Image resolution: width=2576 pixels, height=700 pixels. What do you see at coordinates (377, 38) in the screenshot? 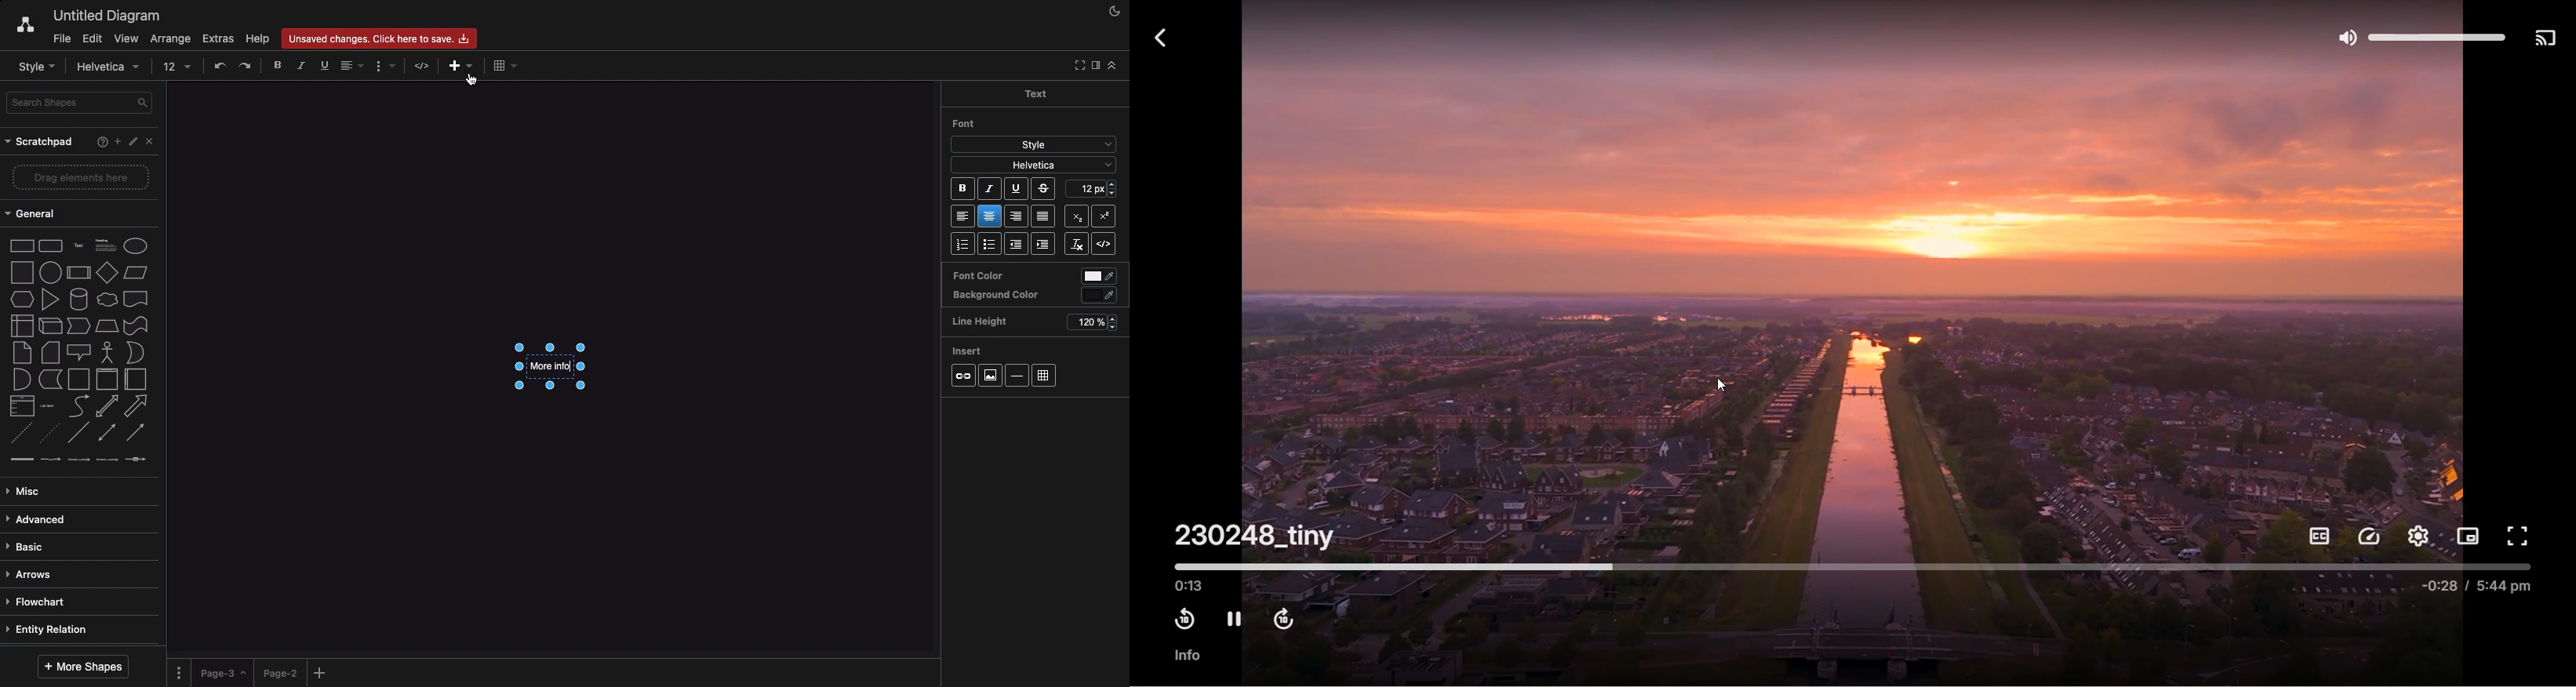
I see `Unsaved changes. click here to save` at bounding box center [377, 38].